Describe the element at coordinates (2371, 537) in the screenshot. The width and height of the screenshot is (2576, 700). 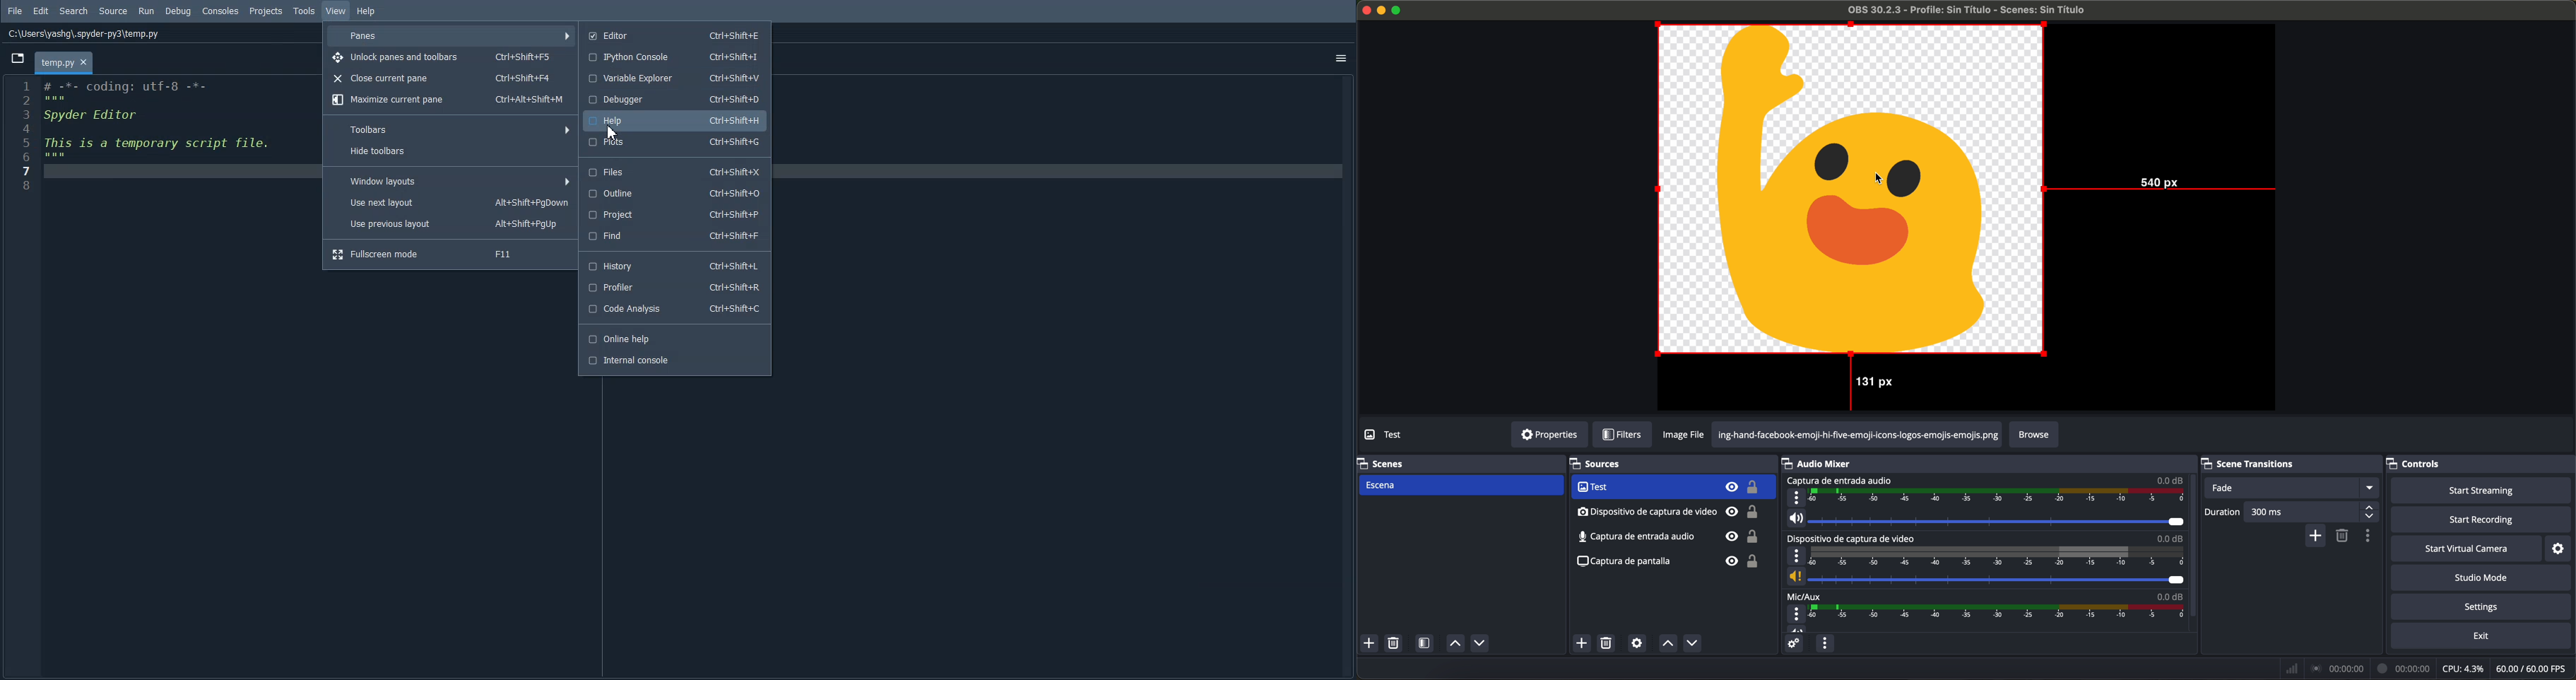
I see `transition properties` at that location.